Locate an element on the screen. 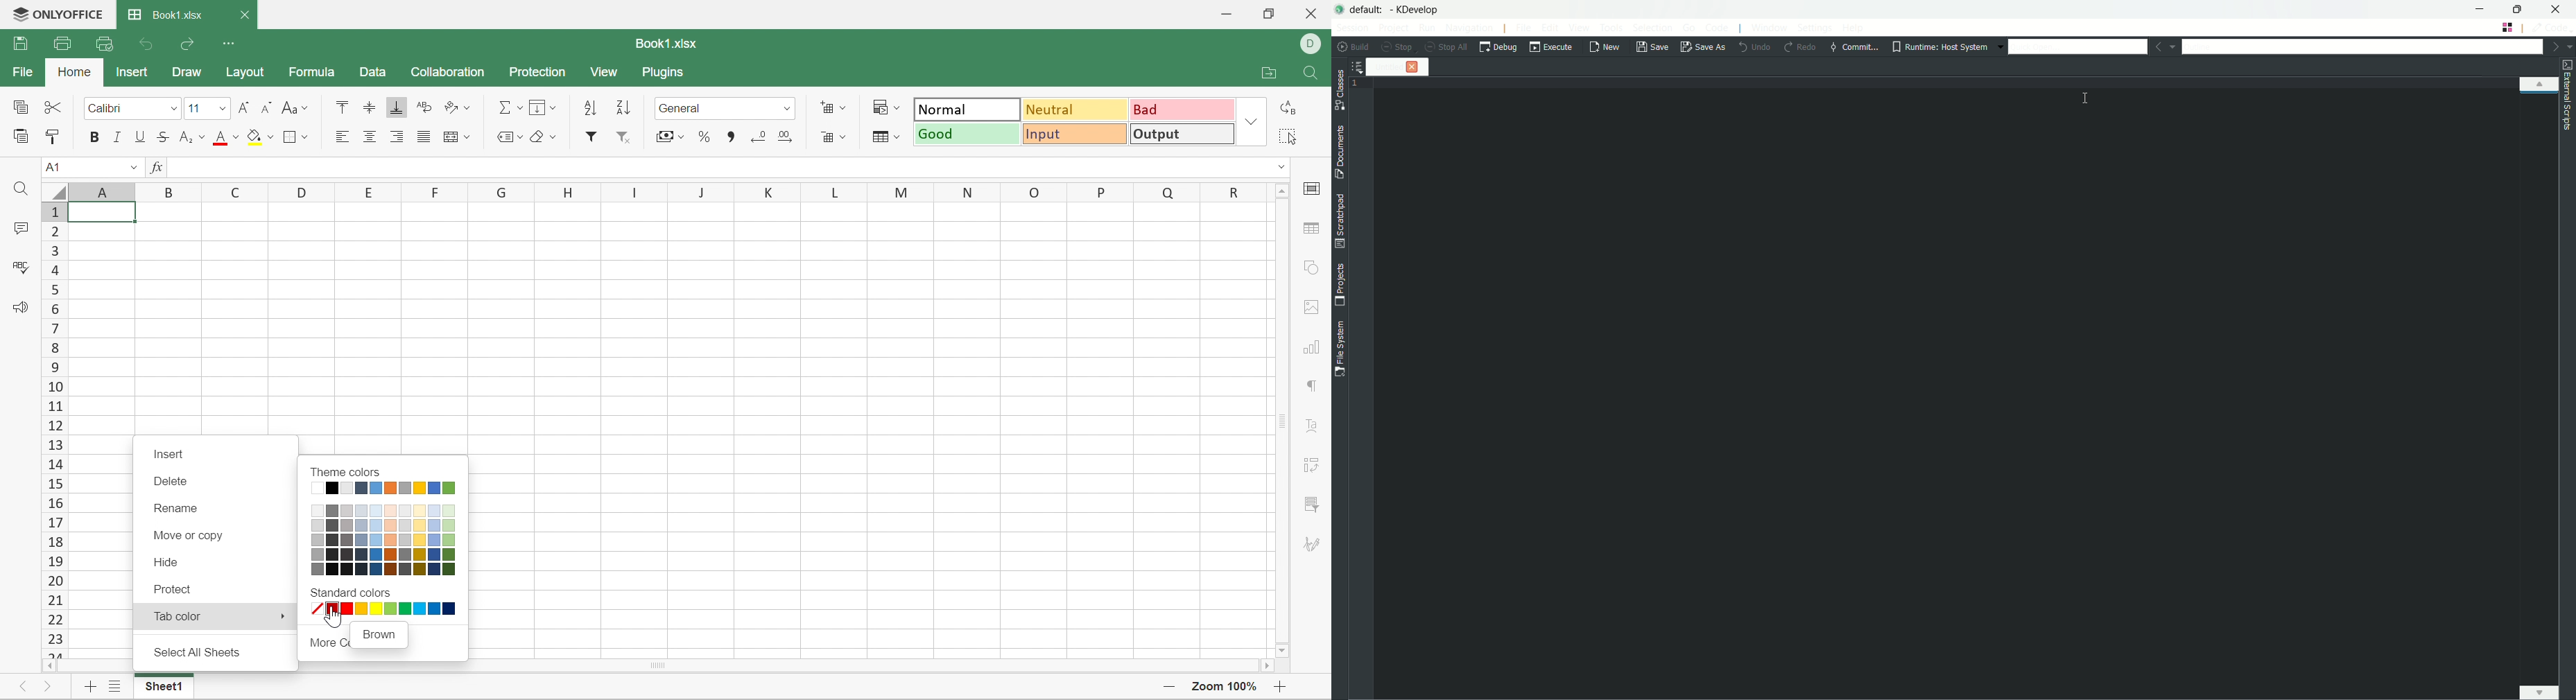 The width and height of the screenshot is (2576, 700). J is located at coordinates (698, 191).